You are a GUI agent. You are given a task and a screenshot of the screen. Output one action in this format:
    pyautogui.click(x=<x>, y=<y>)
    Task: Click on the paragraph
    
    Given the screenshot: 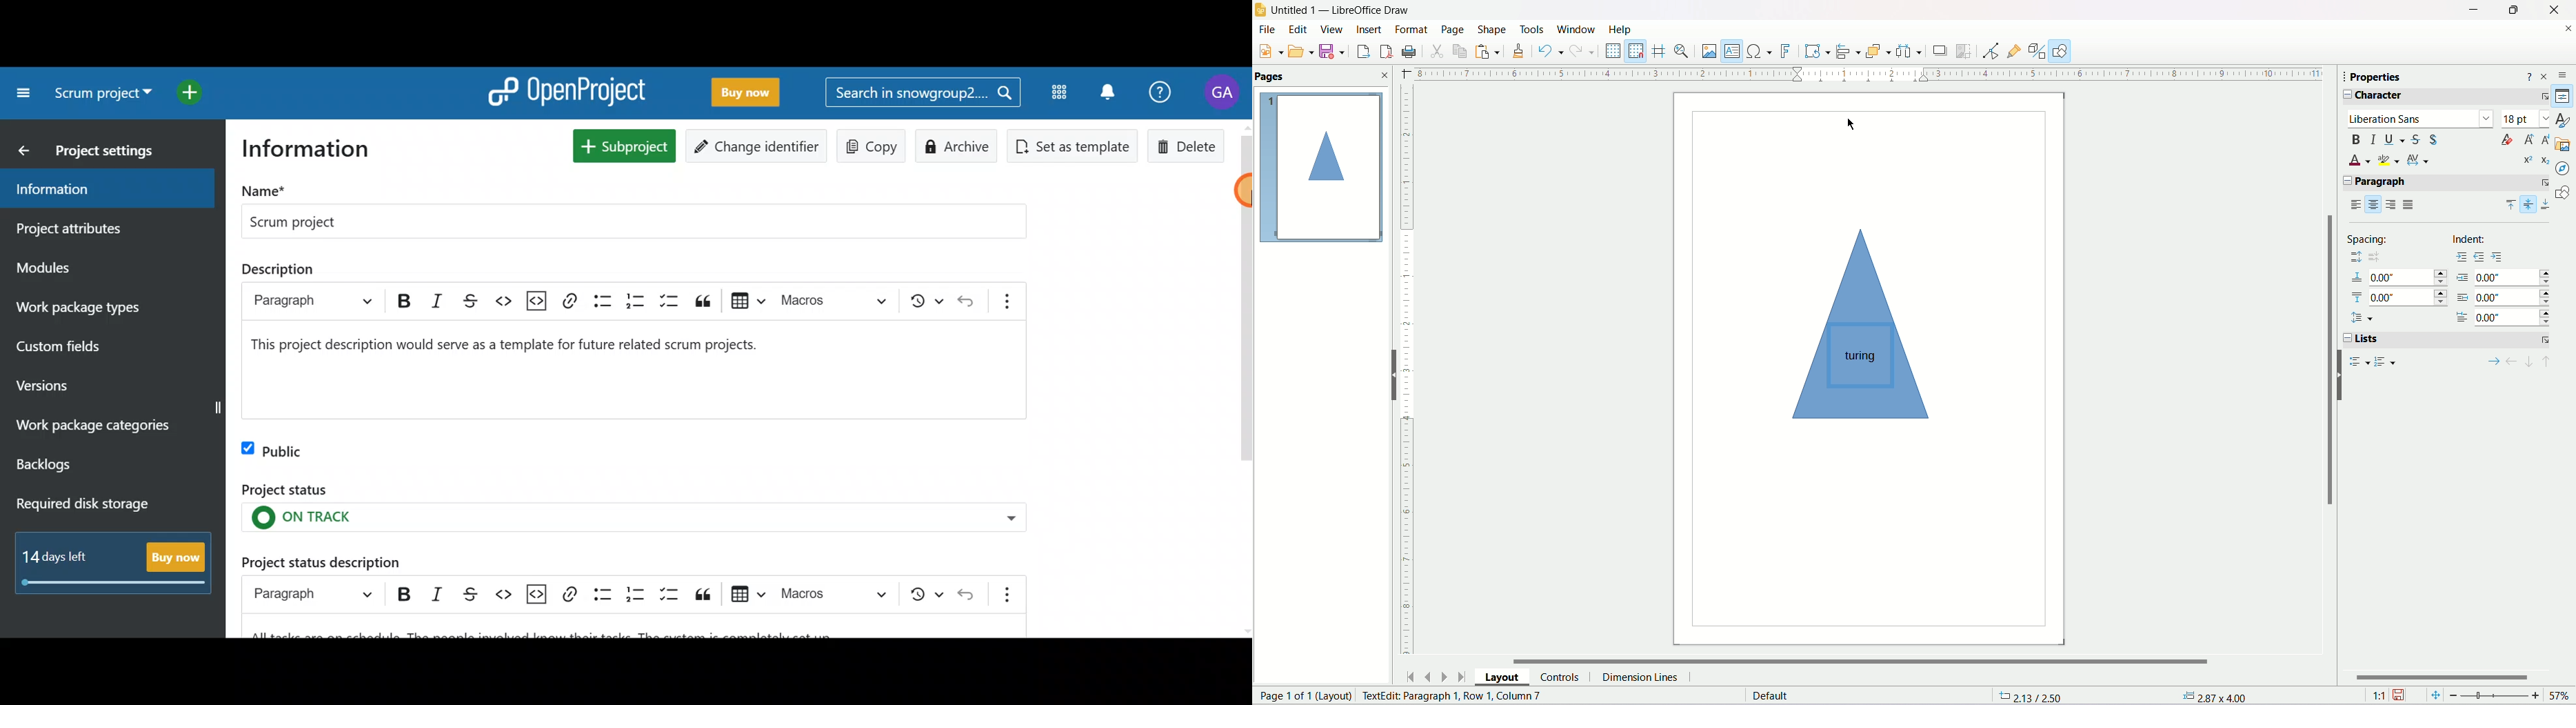 What is the action you would take?
    pyautogui.click(x=311, y=300)
    